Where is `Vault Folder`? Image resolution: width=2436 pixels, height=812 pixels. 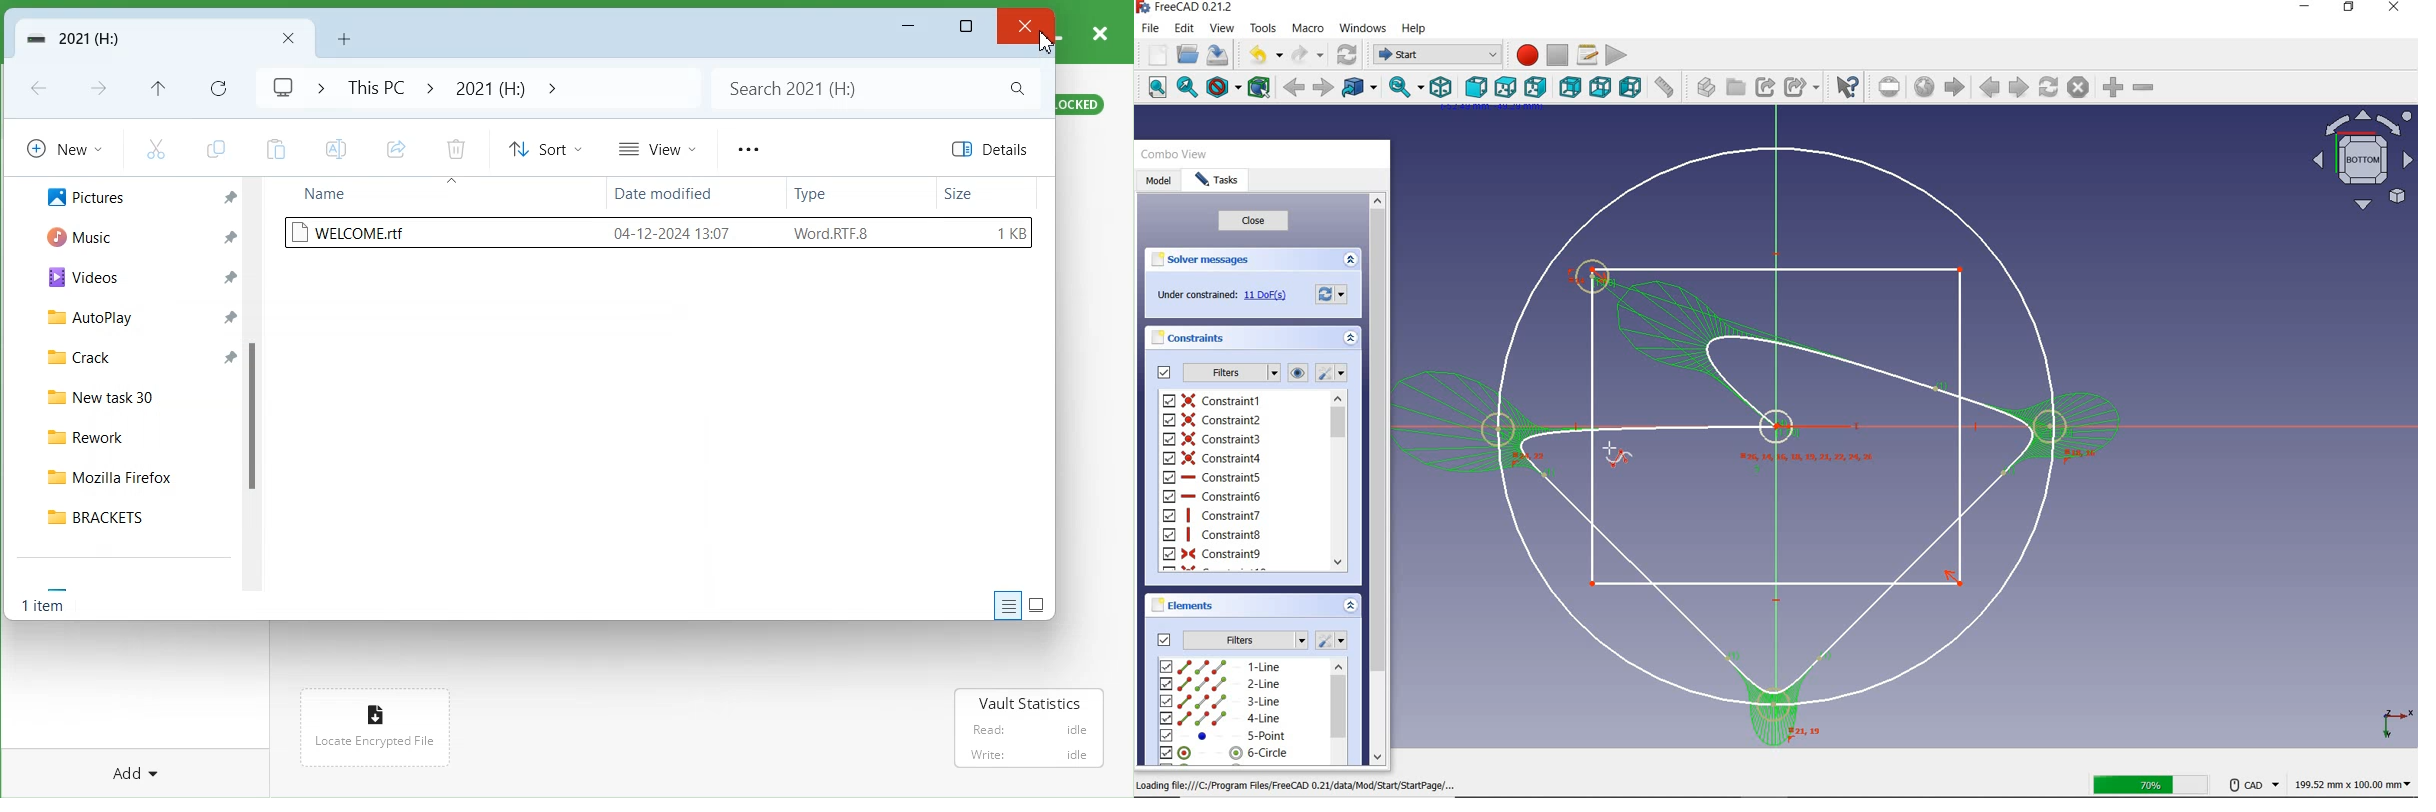
Vault Folder is located at coordinates (129, 39).